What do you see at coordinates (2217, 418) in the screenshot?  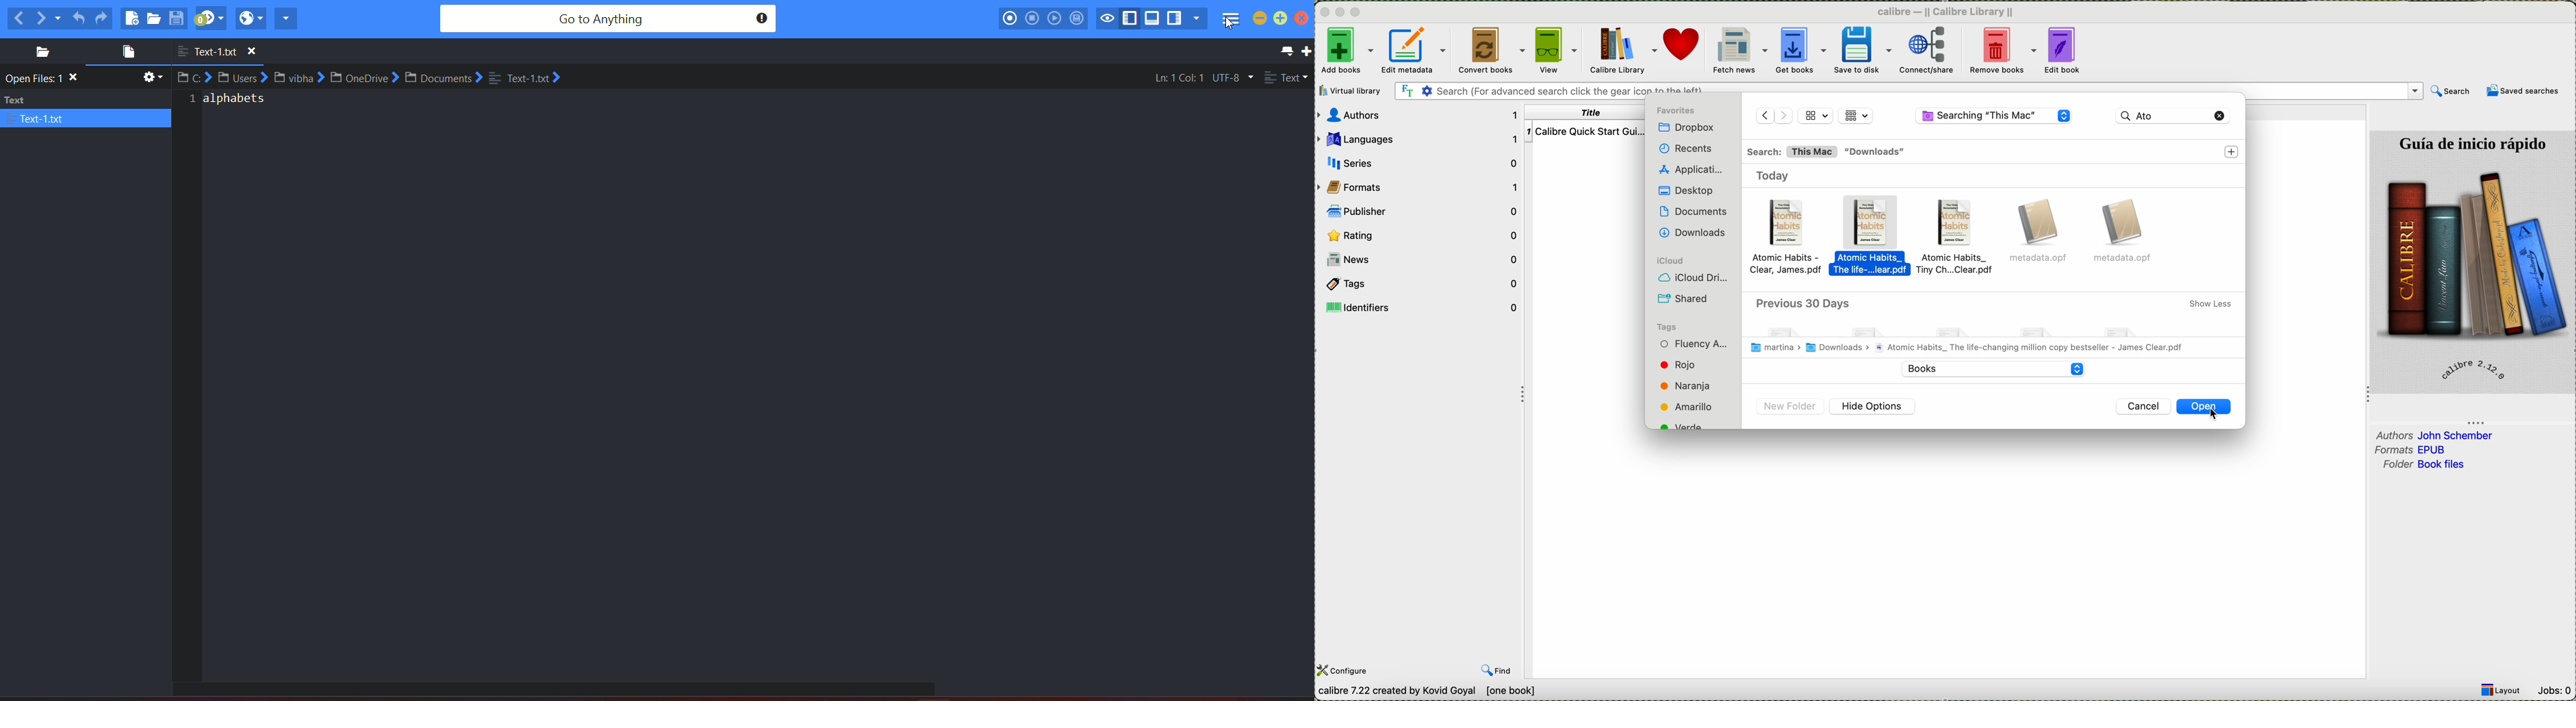 I see `cursor` at bounding box center [2217, 418].